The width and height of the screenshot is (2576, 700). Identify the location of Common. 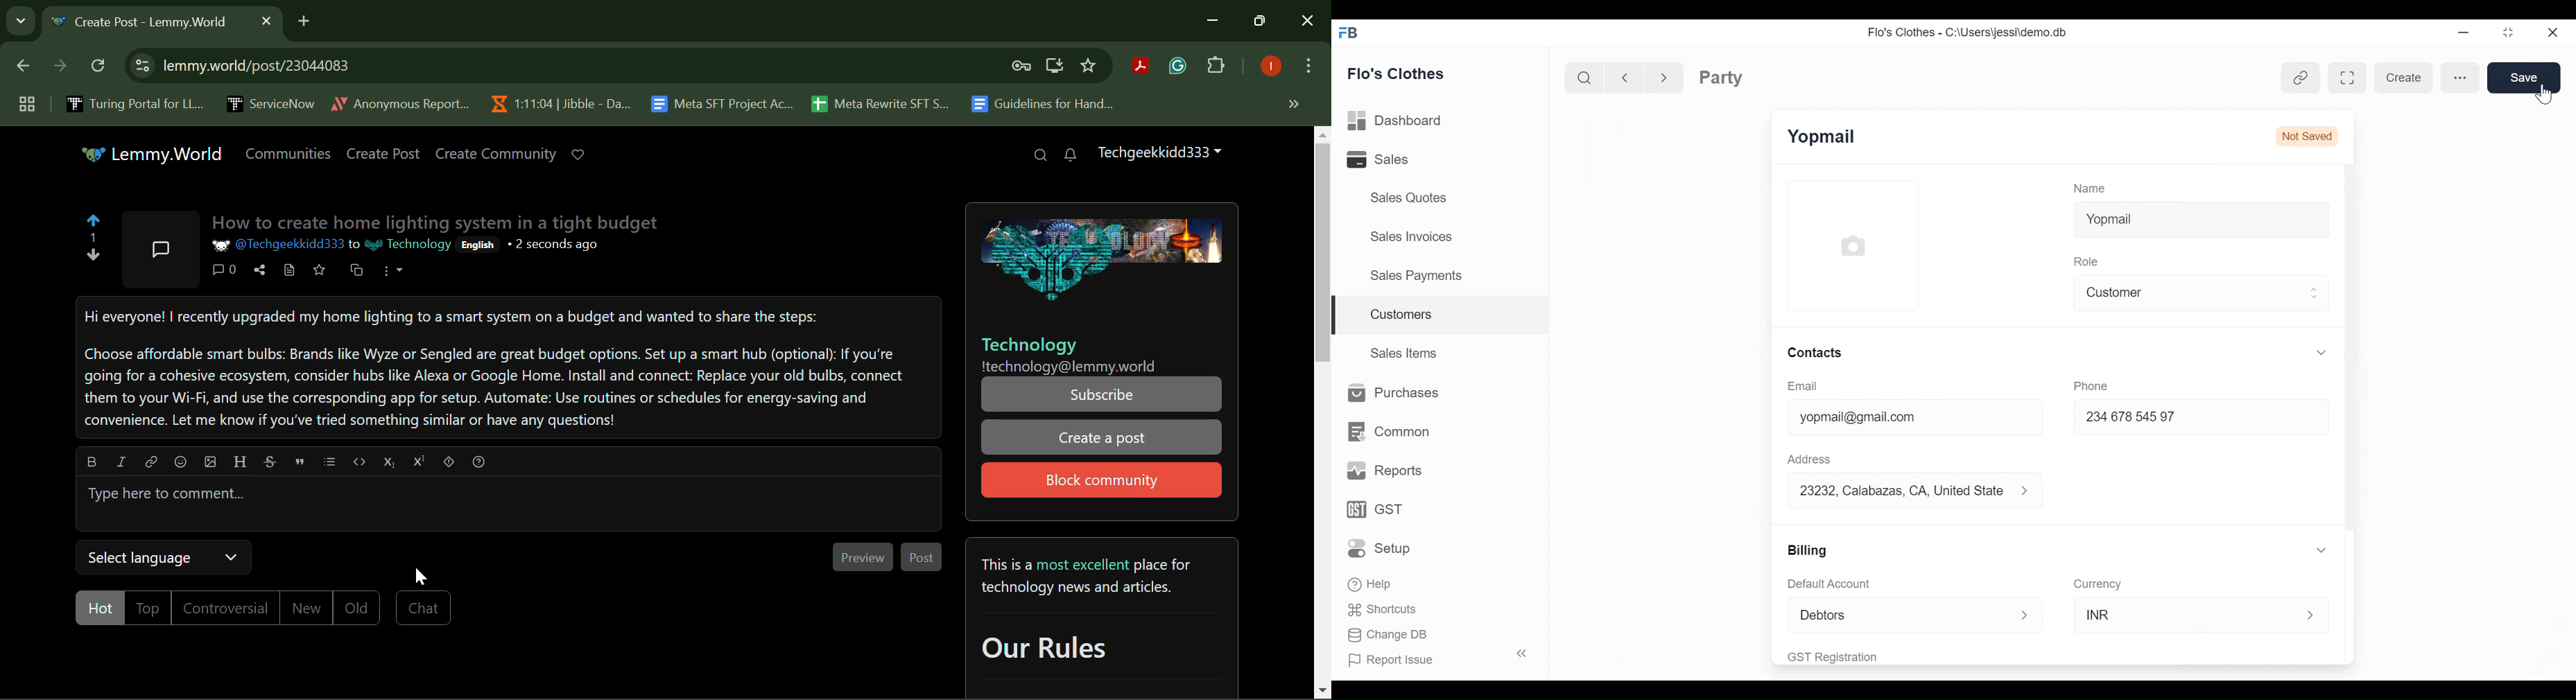
(1387, 432).